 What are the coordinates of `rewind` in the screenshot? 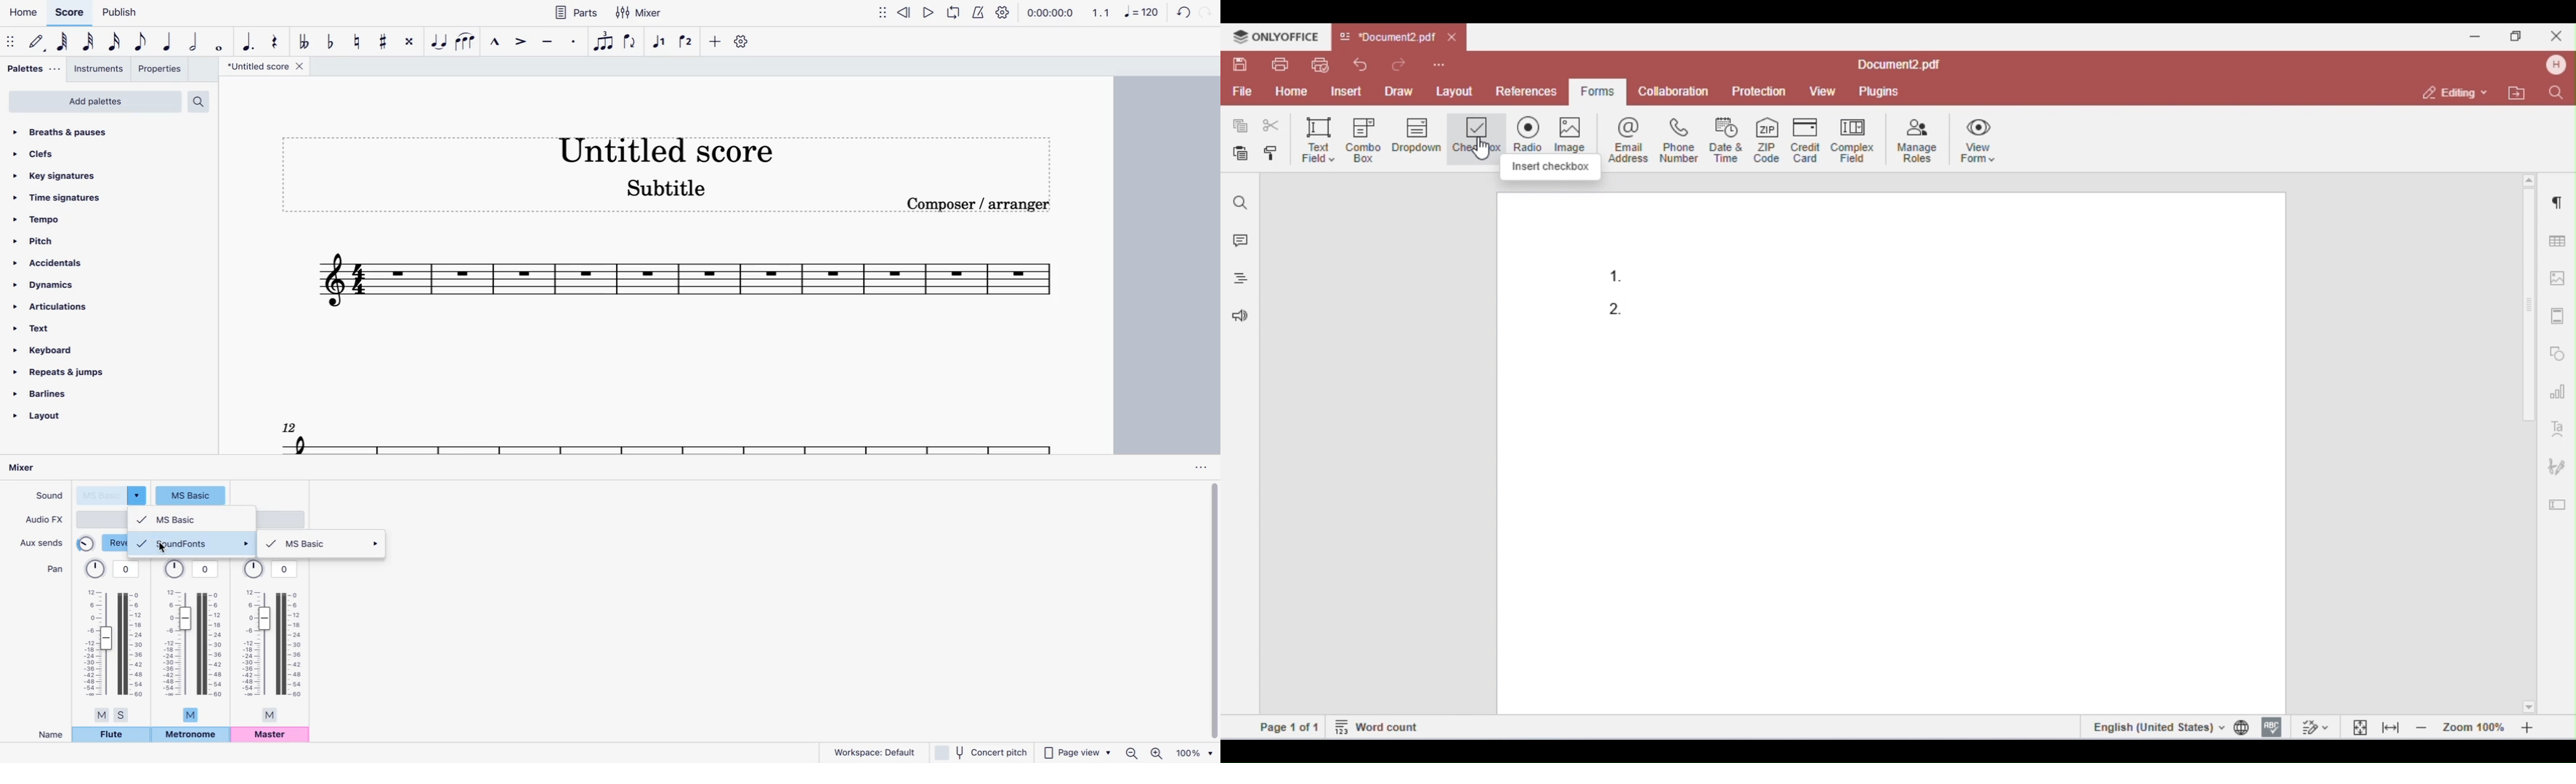 It's located at (906, 11).